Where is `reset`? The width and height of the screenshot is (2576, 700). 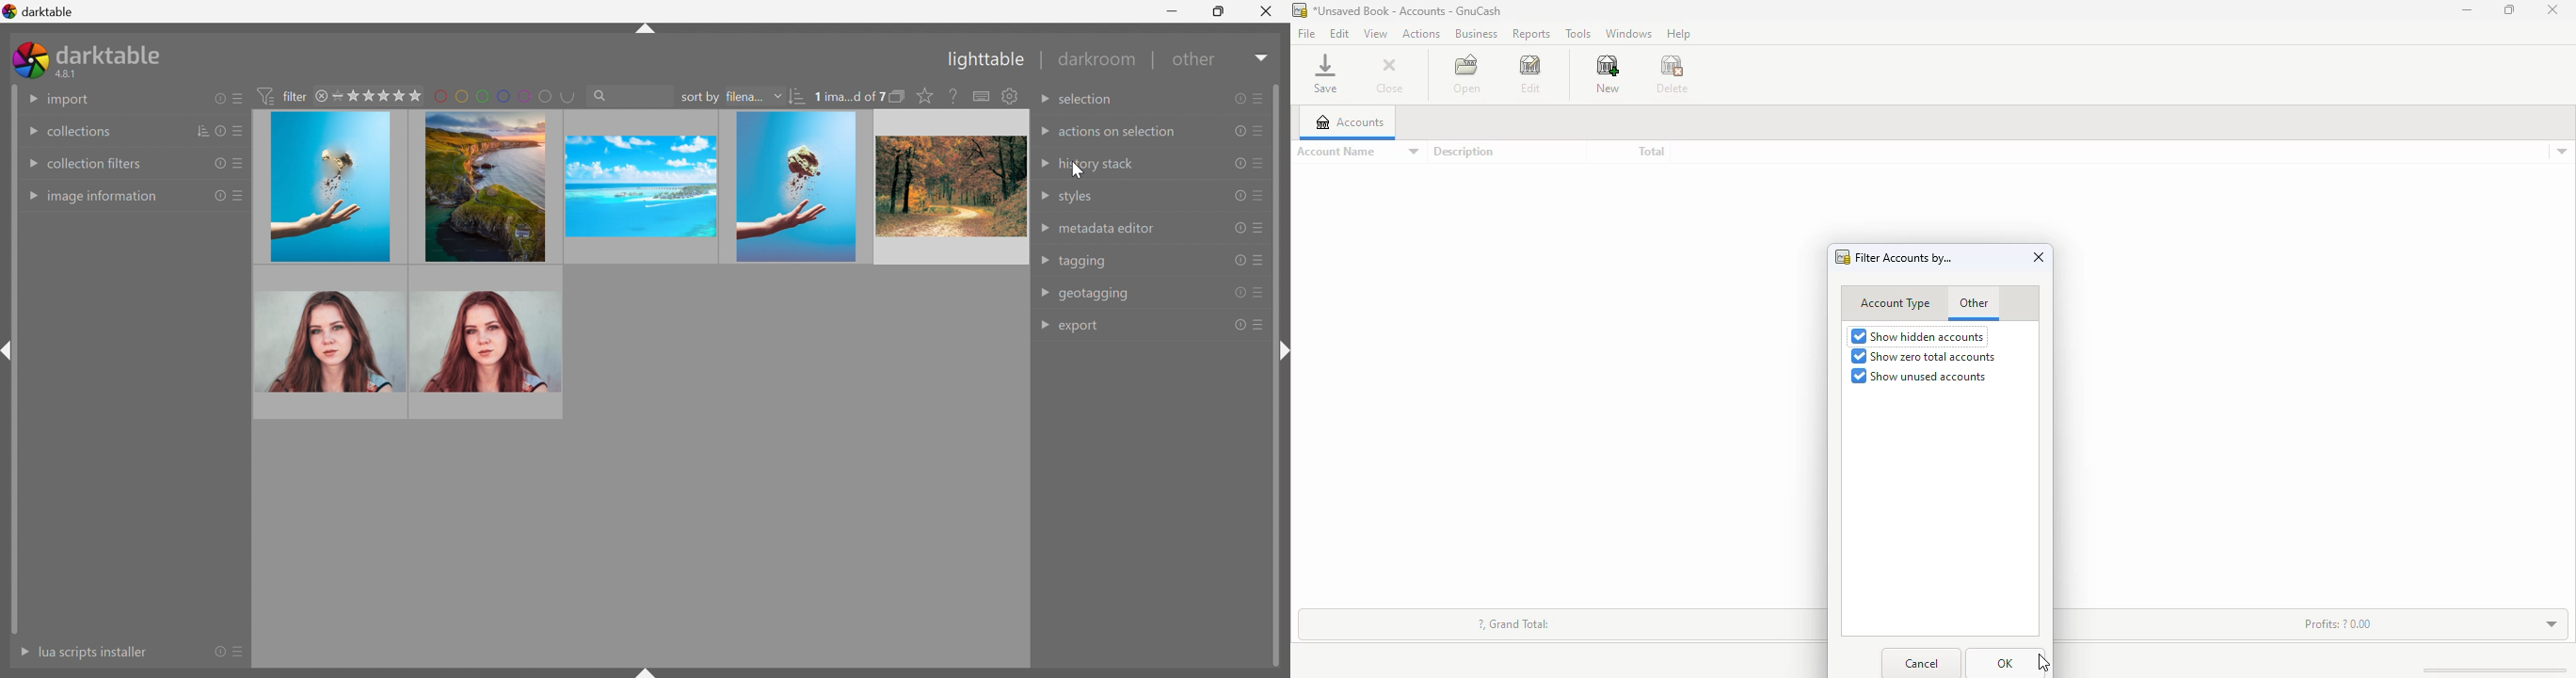
reset is located at coordinates (216, 164).